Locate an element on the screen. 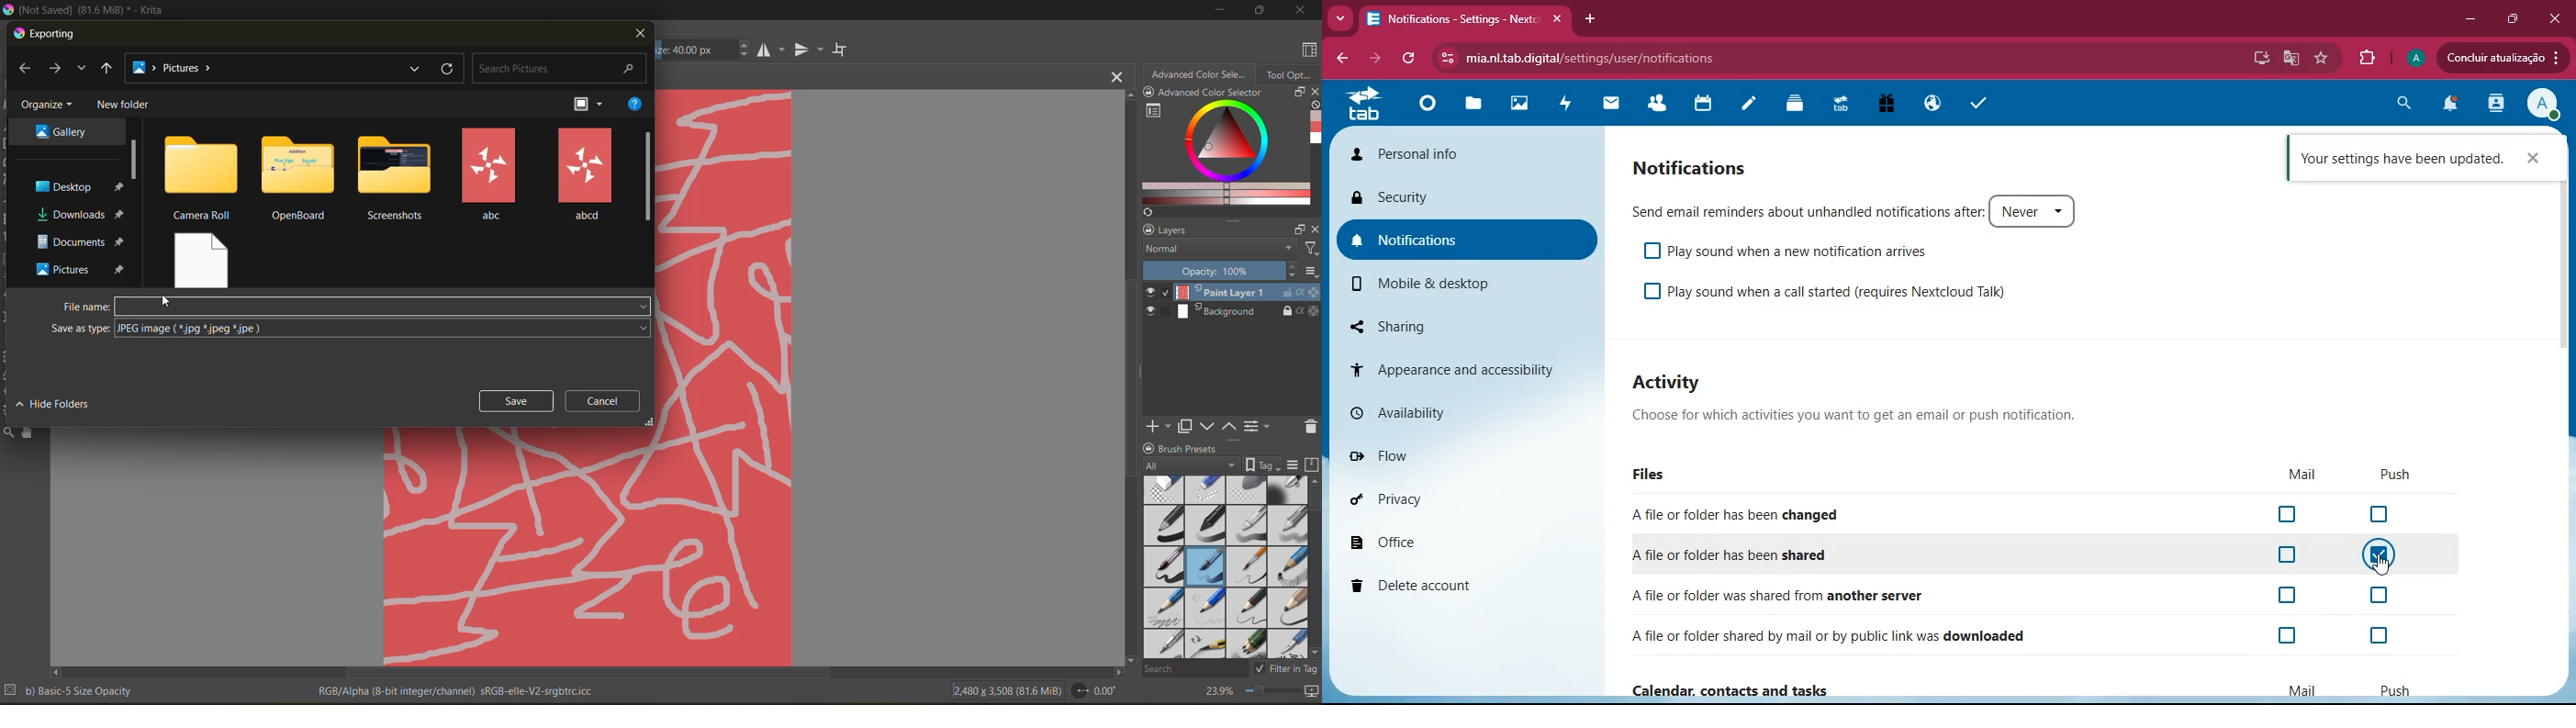  notifications is located at coordinates (2448, 106).